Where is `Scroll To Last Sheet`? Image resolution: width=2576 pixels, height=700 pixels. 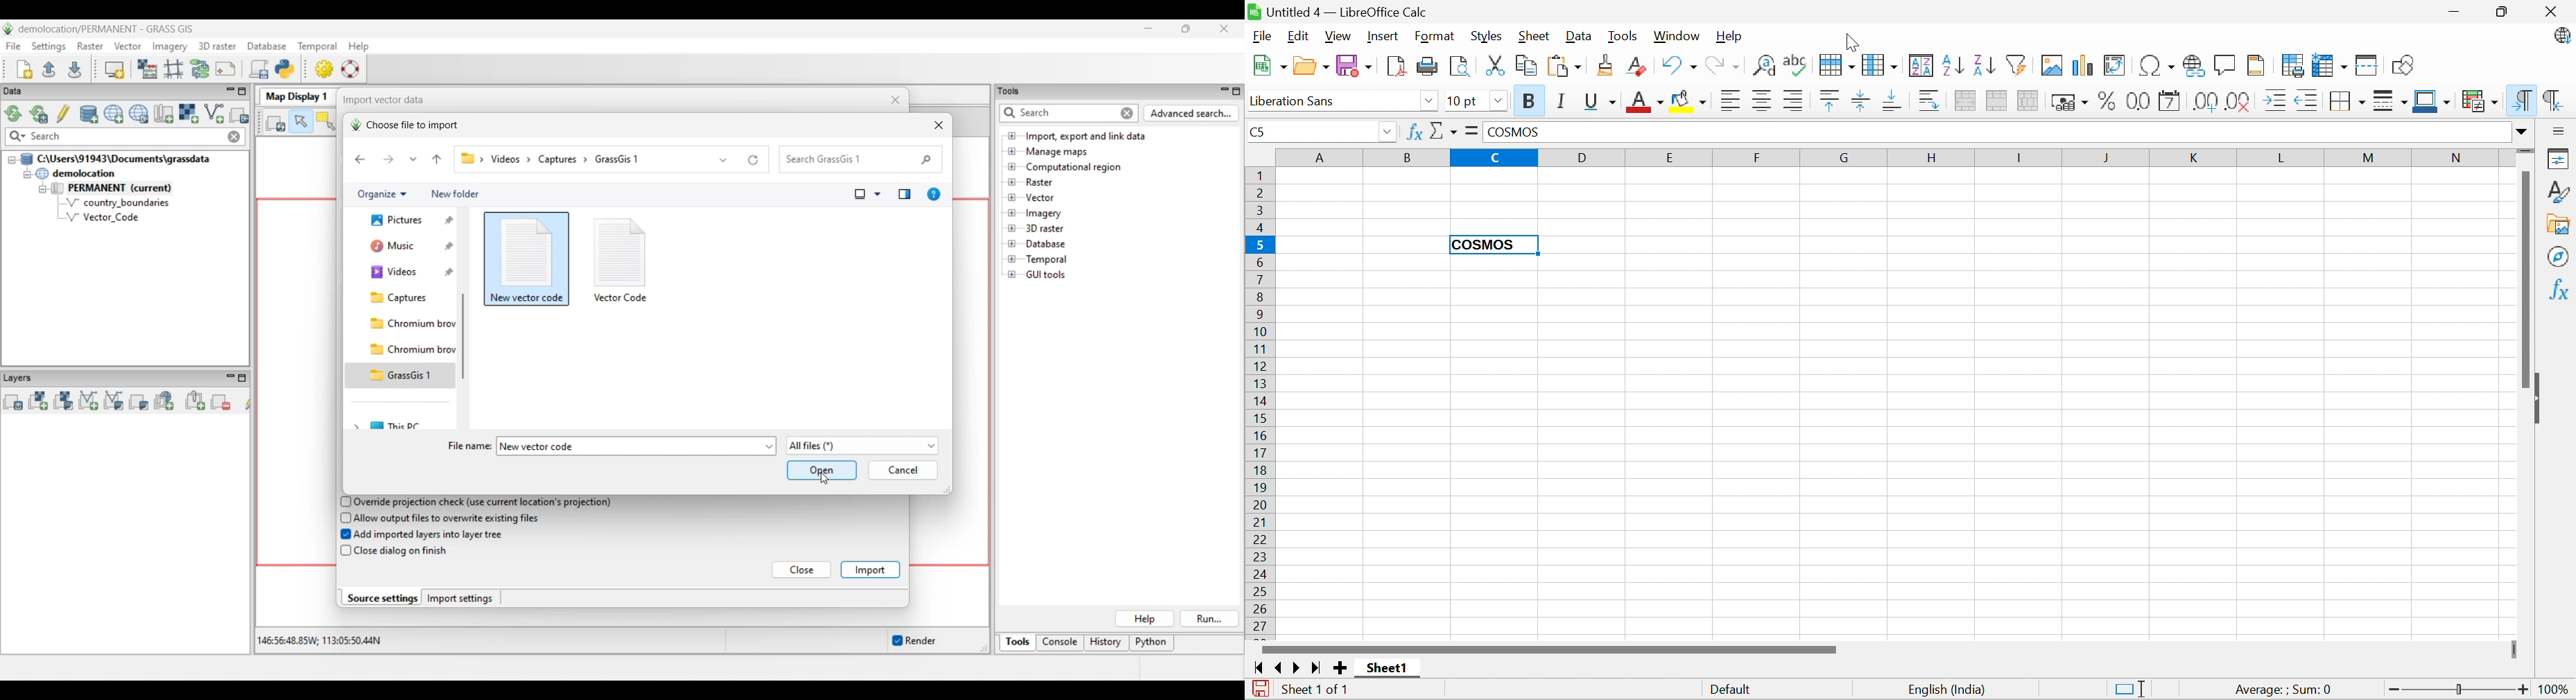
Scroll To Last Sheet is located at coordinates (1317, 667).